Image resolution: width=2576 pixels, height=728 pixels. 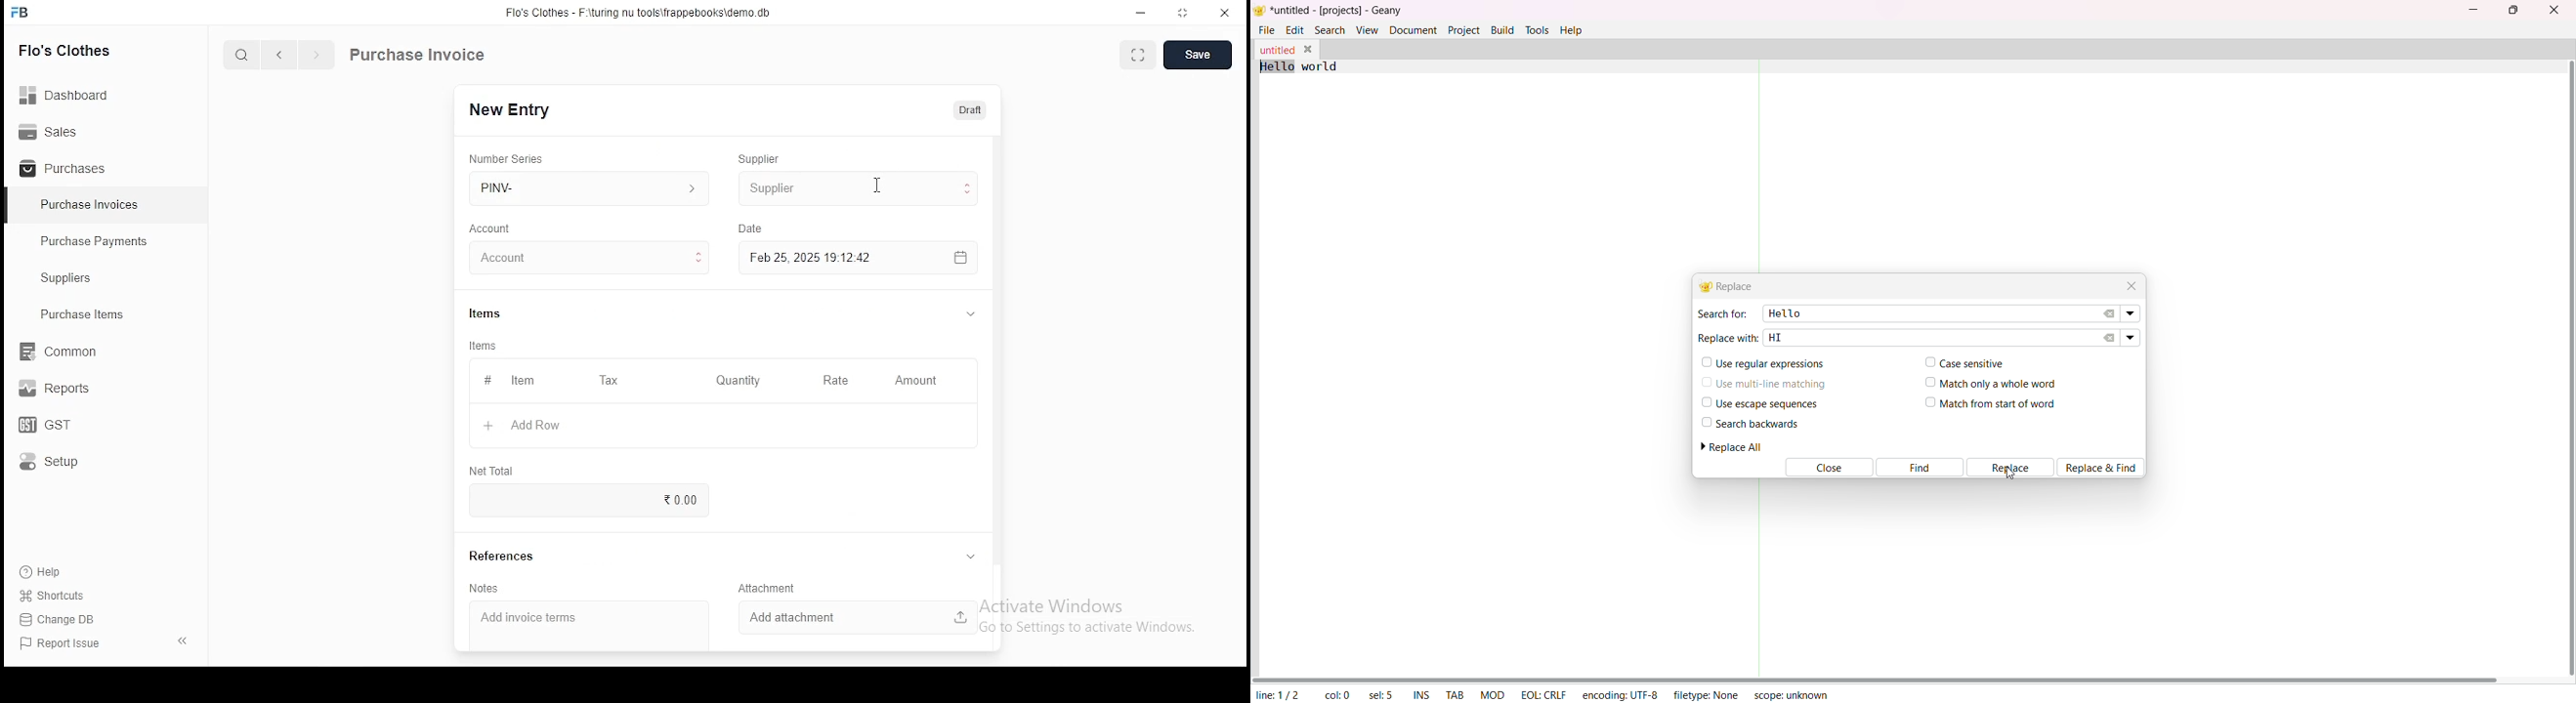 I want to click on Sales, so click(x=54, y=130).